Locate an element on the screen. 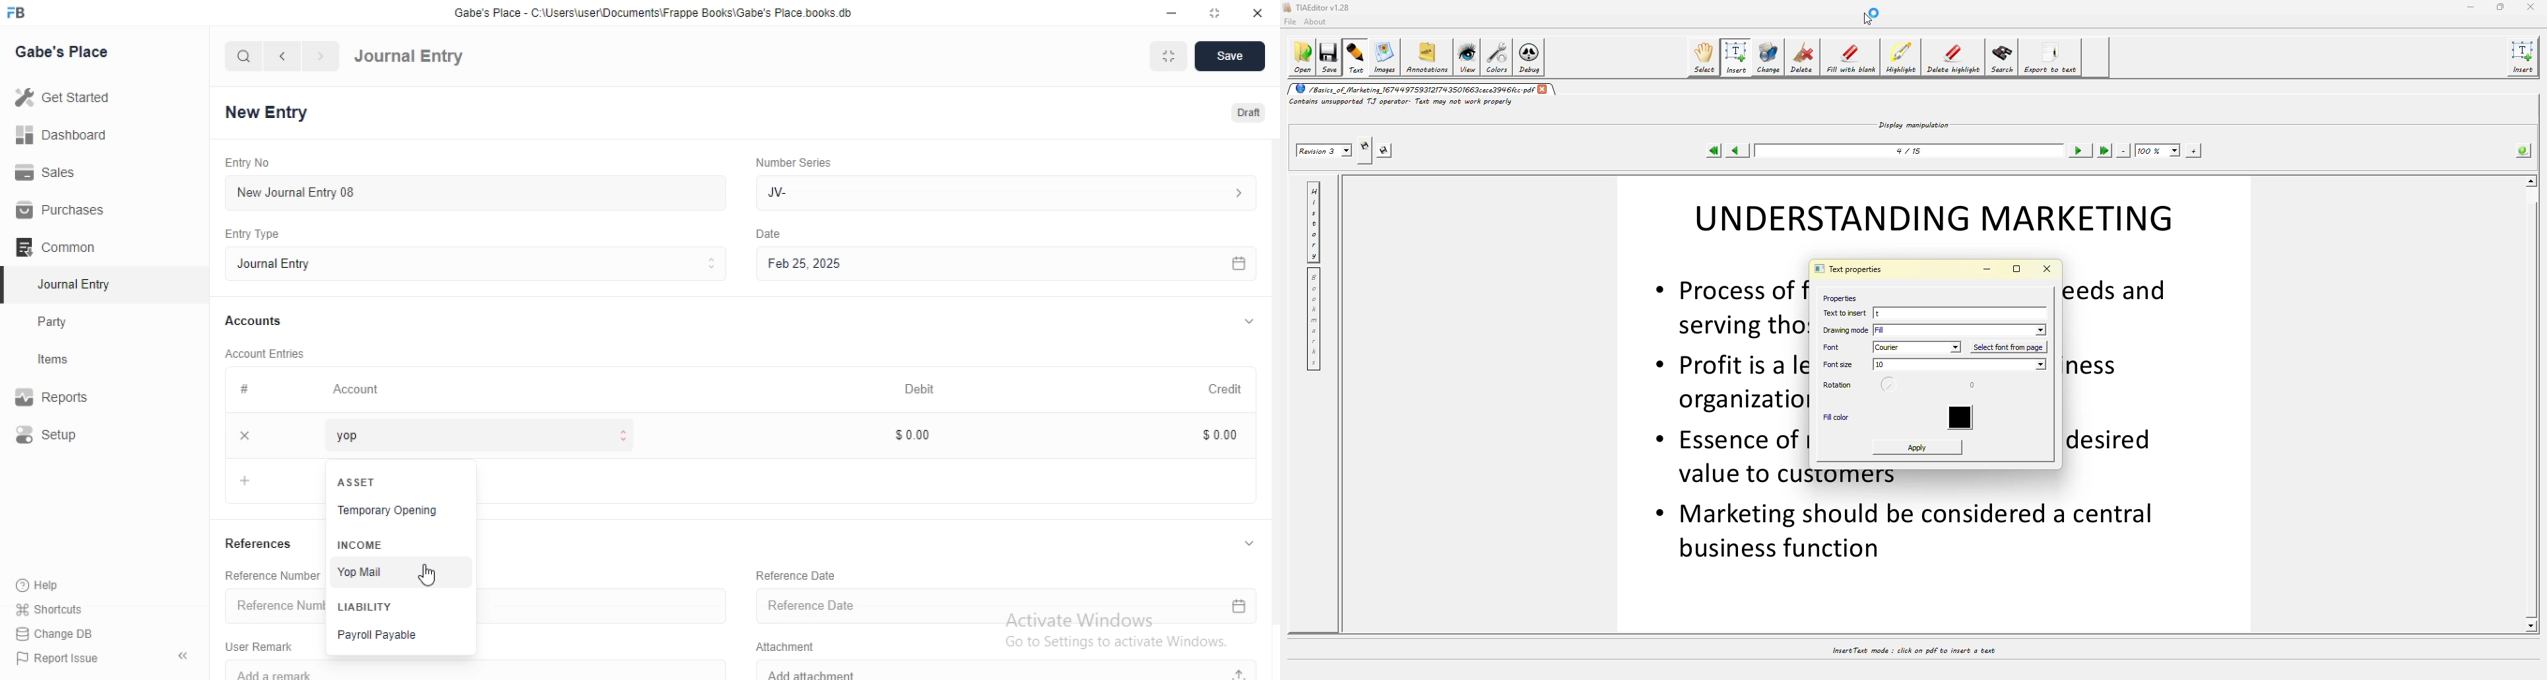 Image resolution: width=2548 pixels, height=700 pixels. Entry No is located at coordinates (245, 161).